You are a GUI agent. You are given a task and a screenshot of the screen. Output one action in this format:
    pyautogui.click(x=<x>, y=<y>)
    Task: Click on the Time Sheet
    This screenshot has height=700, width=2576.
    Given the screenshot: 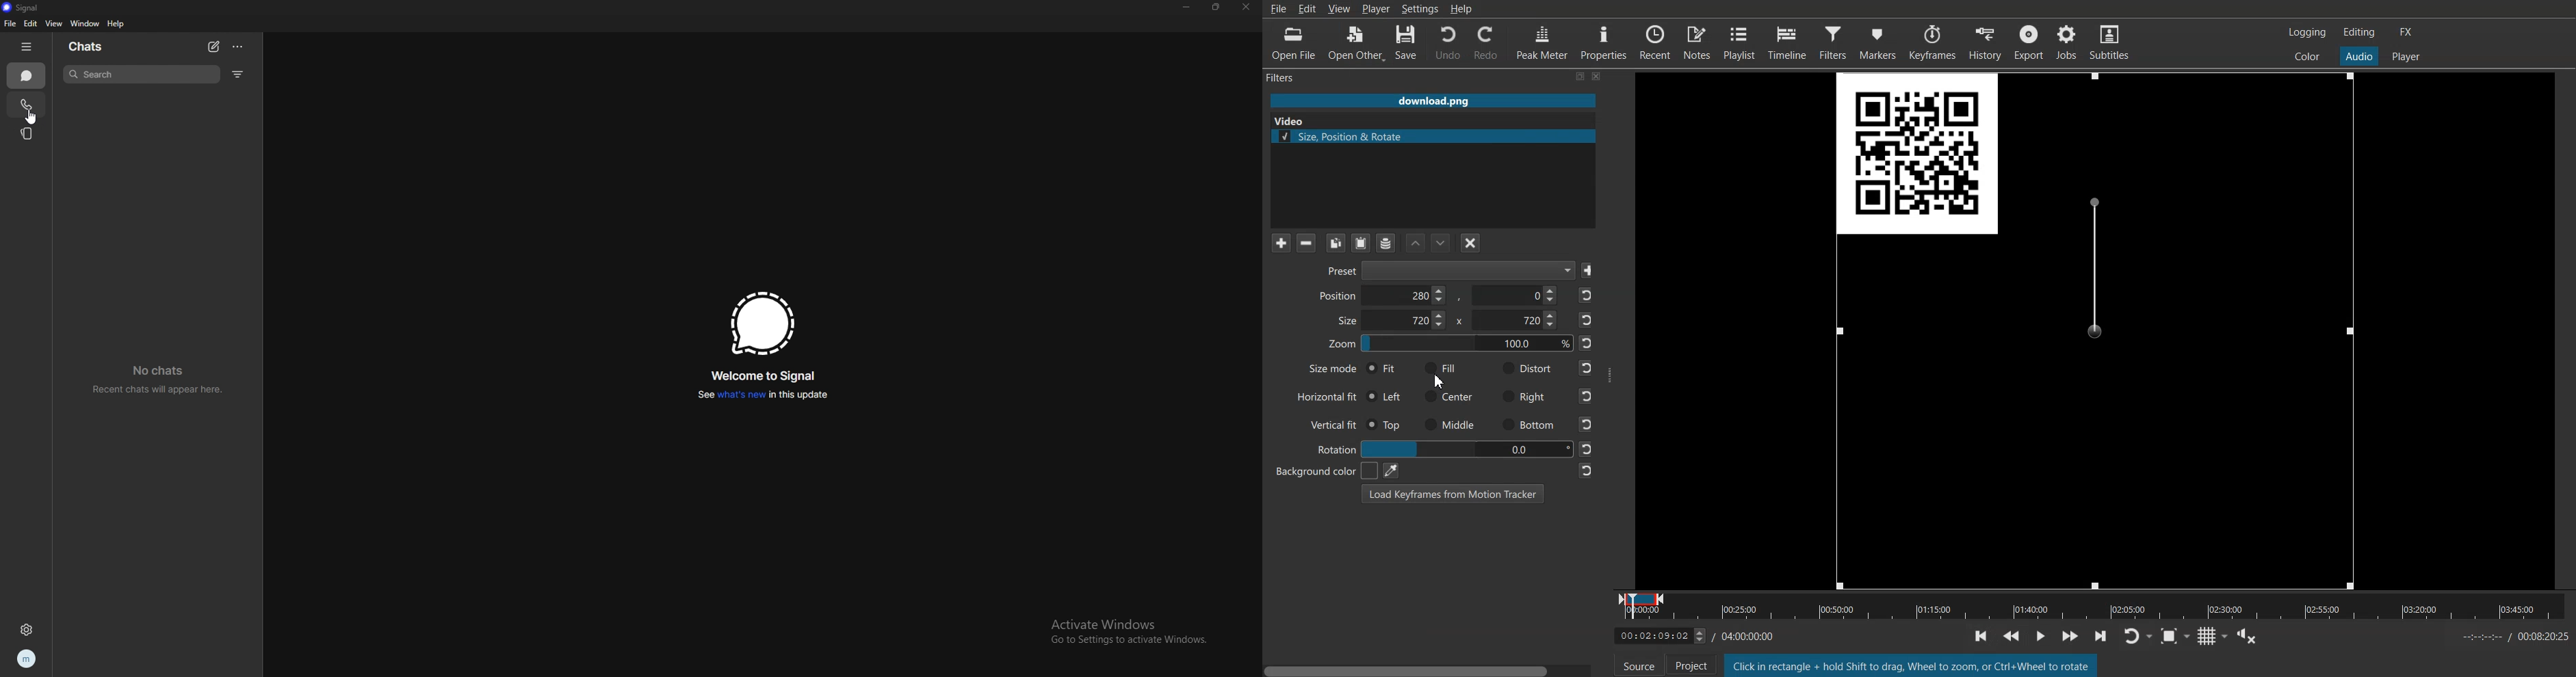 What is the action you would take?
    pyautogui.click(x=2514, y=637)
    